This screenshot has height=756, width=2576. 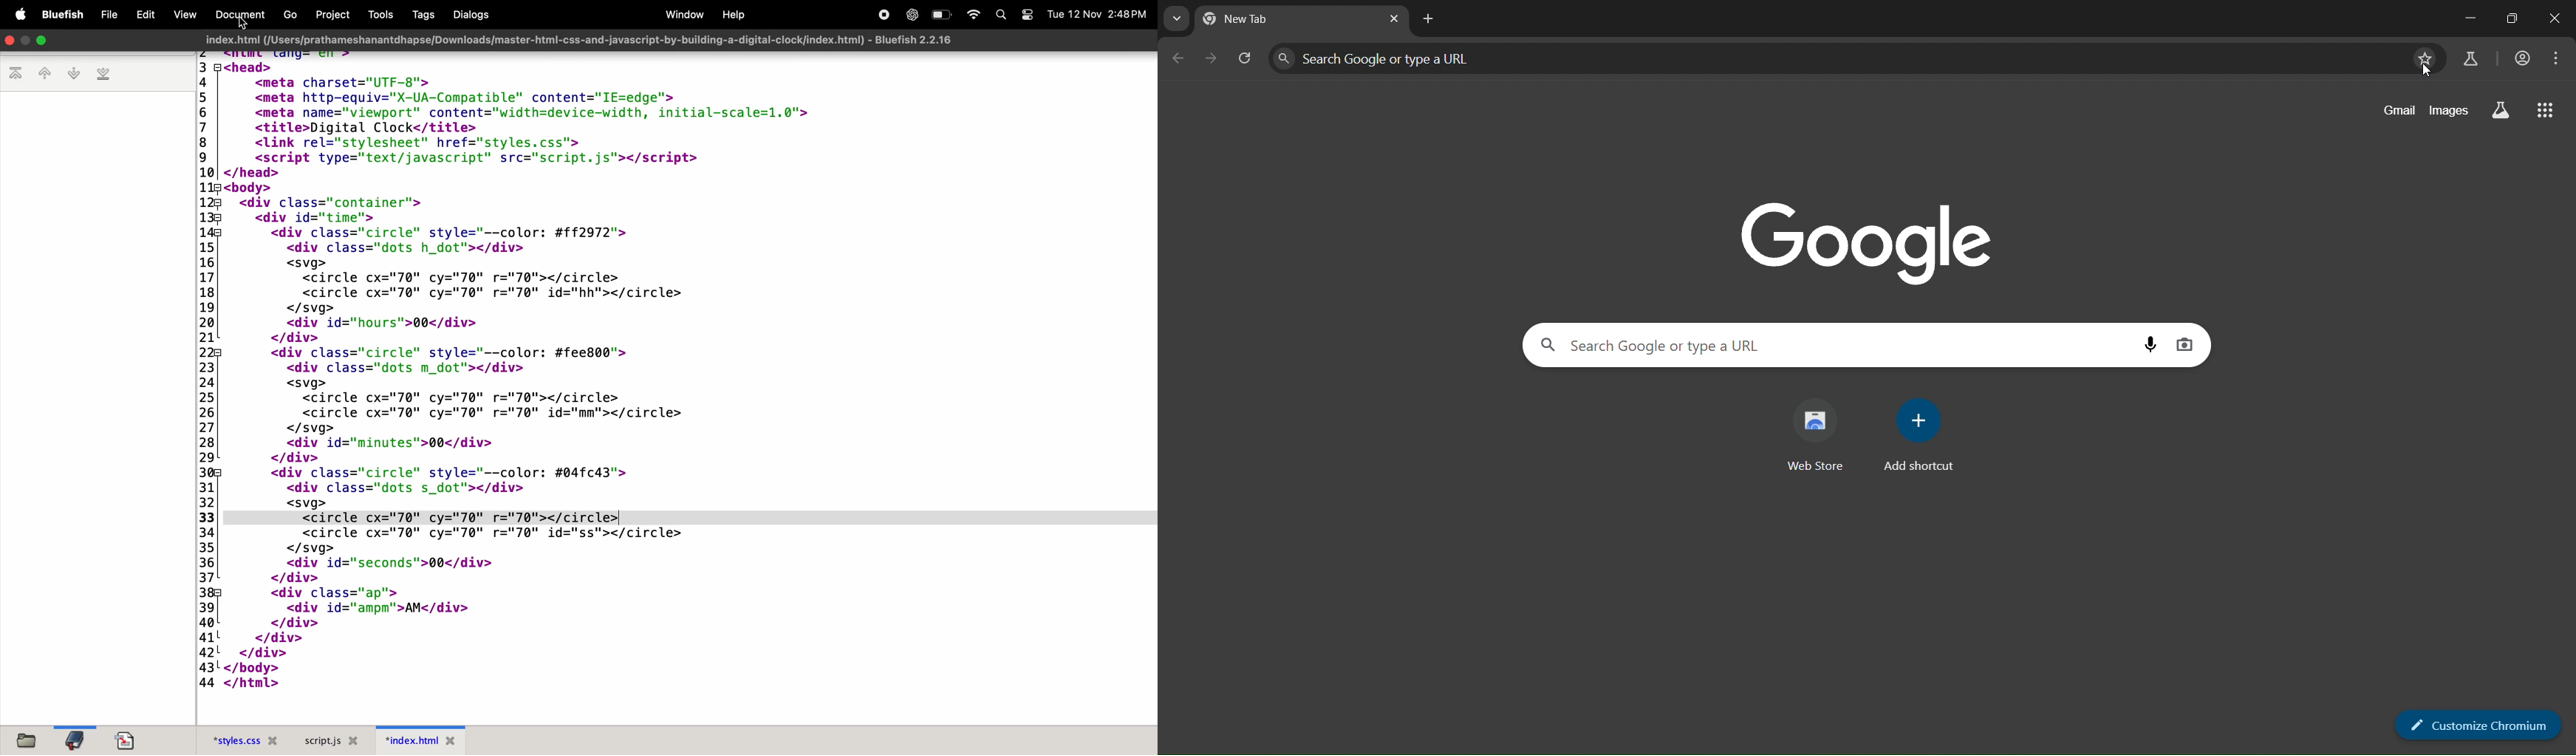 I want to click on go, so click(x=286, y=15).